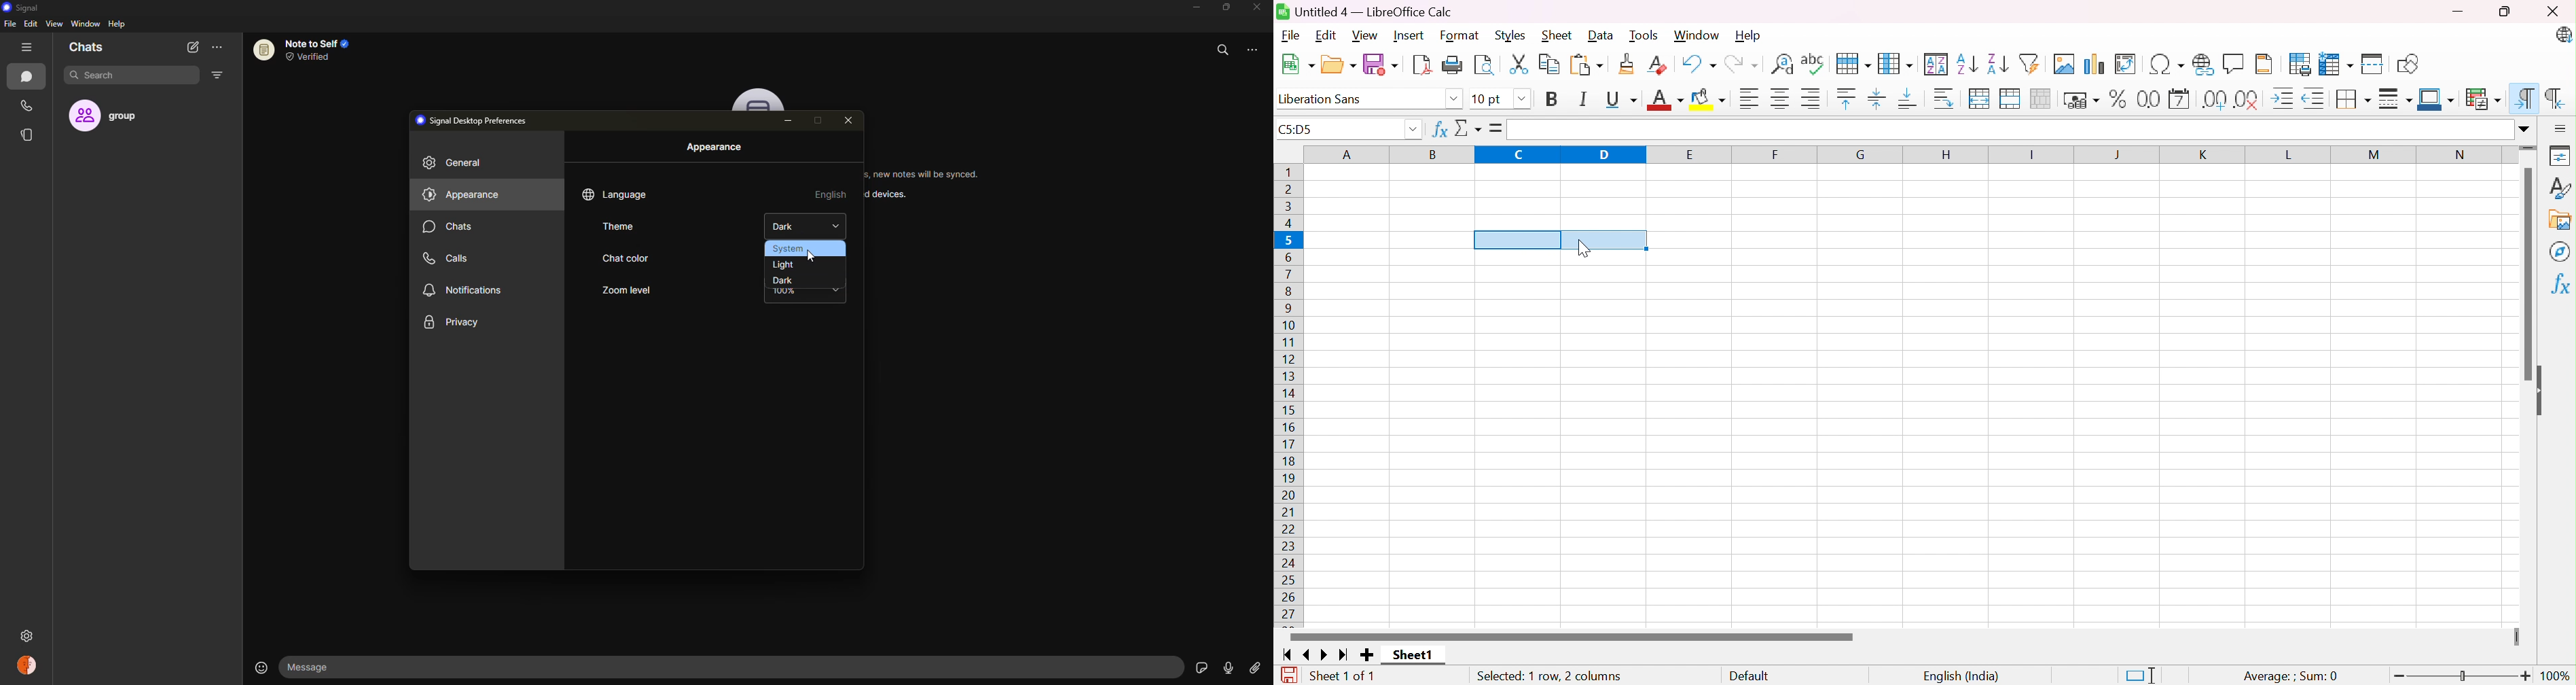 This screenshot has height=700, width=2576. Describe the element at coordinates (2526, 97) in the screenshot. I see `Left-To-Right` at that location.